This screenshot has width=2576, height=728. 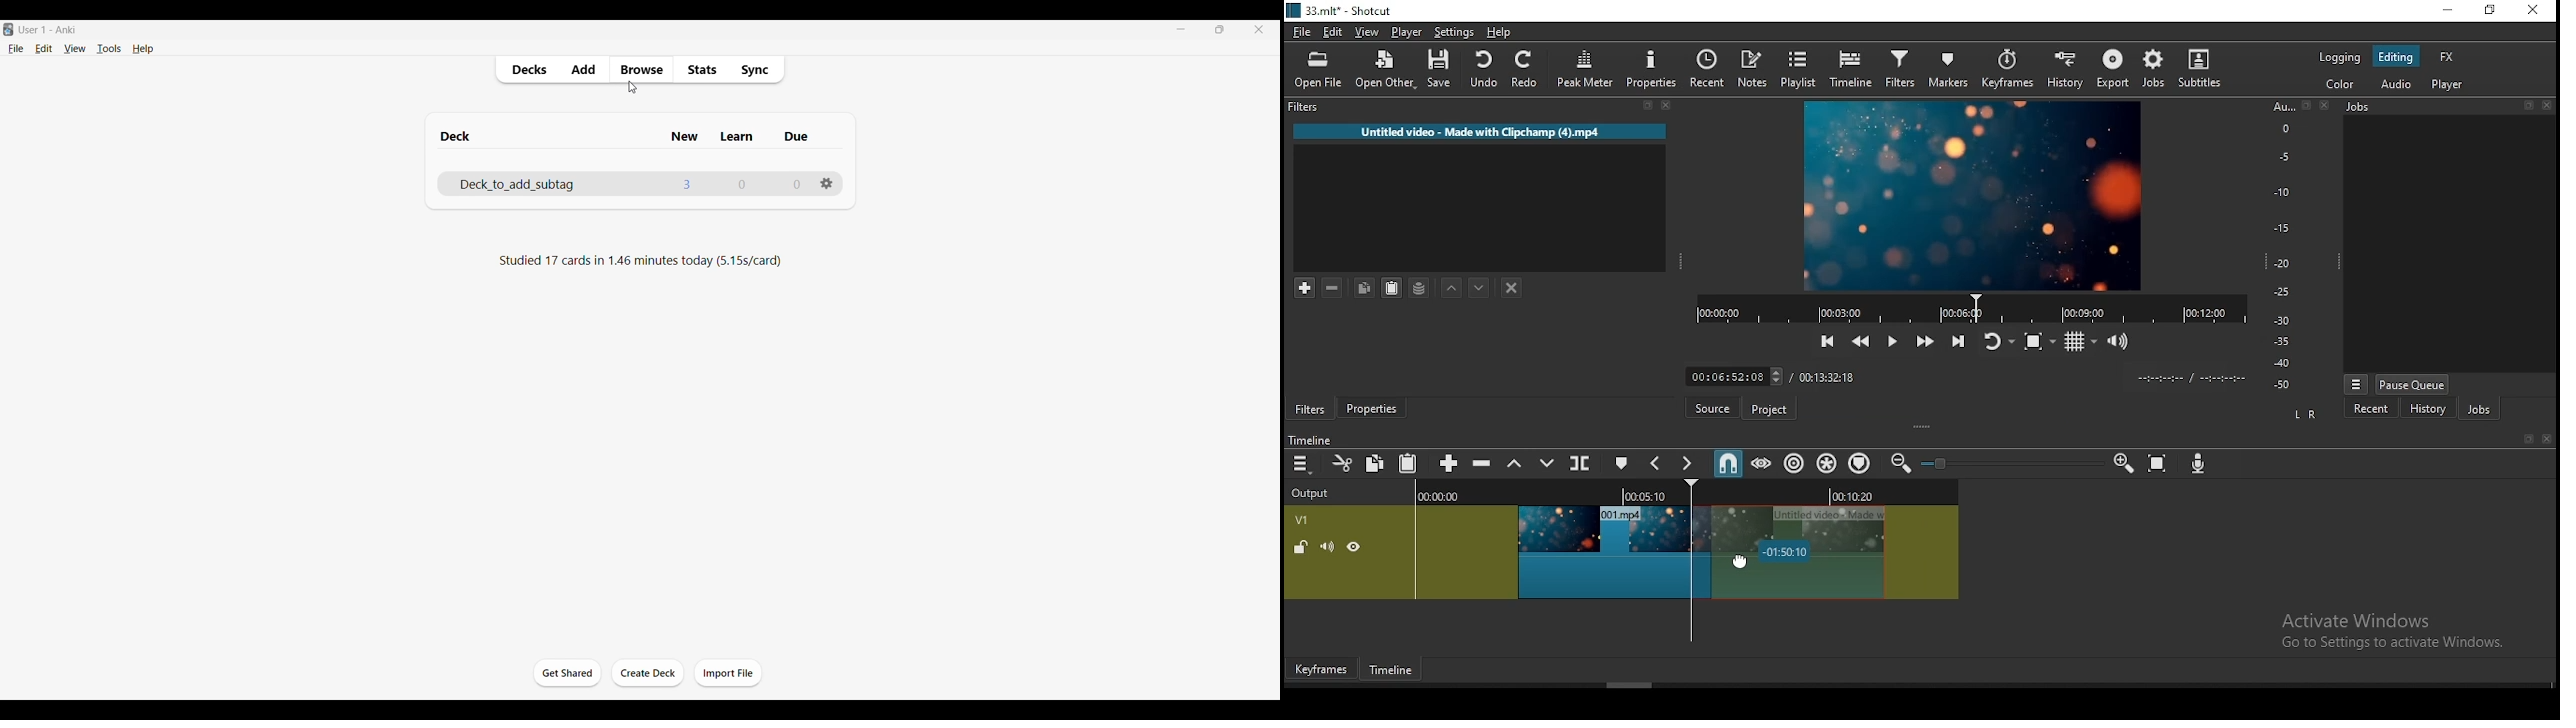 What do you see at coordinates (1934, 409) in the screenshot?
I see `Click here to check for a new version of Shotcut.` at bounding box center [1934, 409].